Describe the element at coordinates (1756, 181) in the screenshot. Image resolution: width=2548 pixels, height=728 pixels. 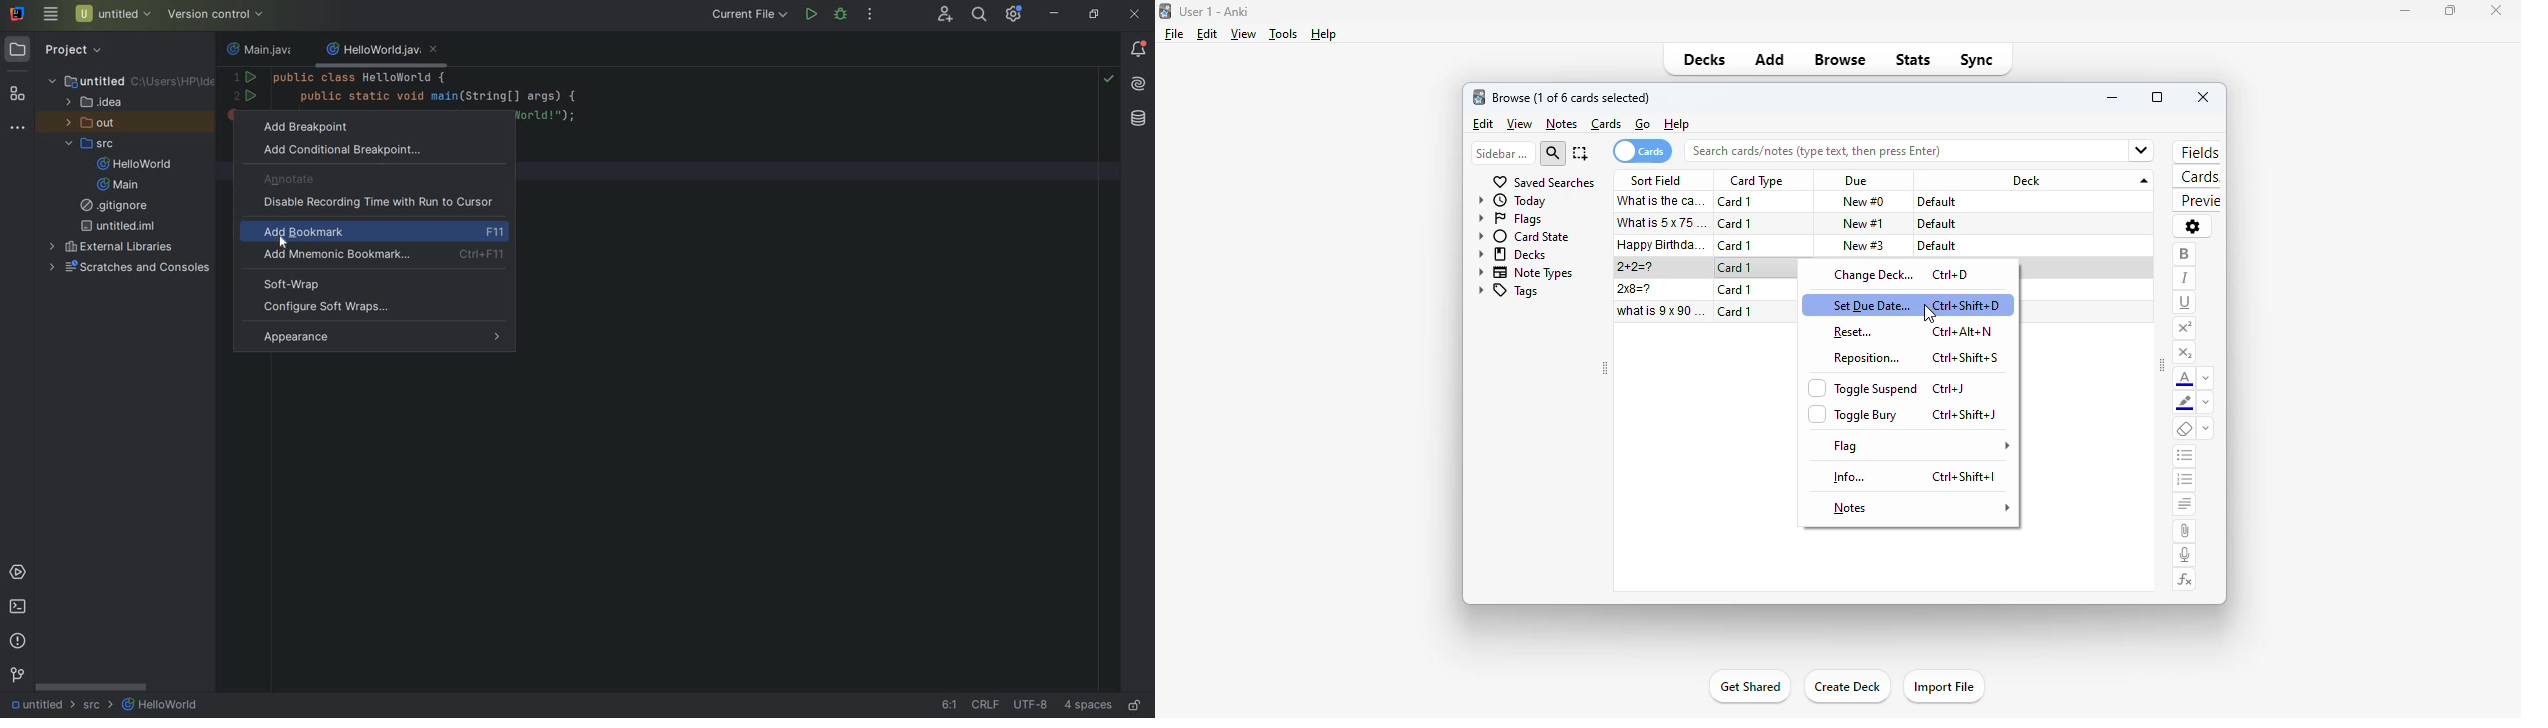
I see `card type` at that location.